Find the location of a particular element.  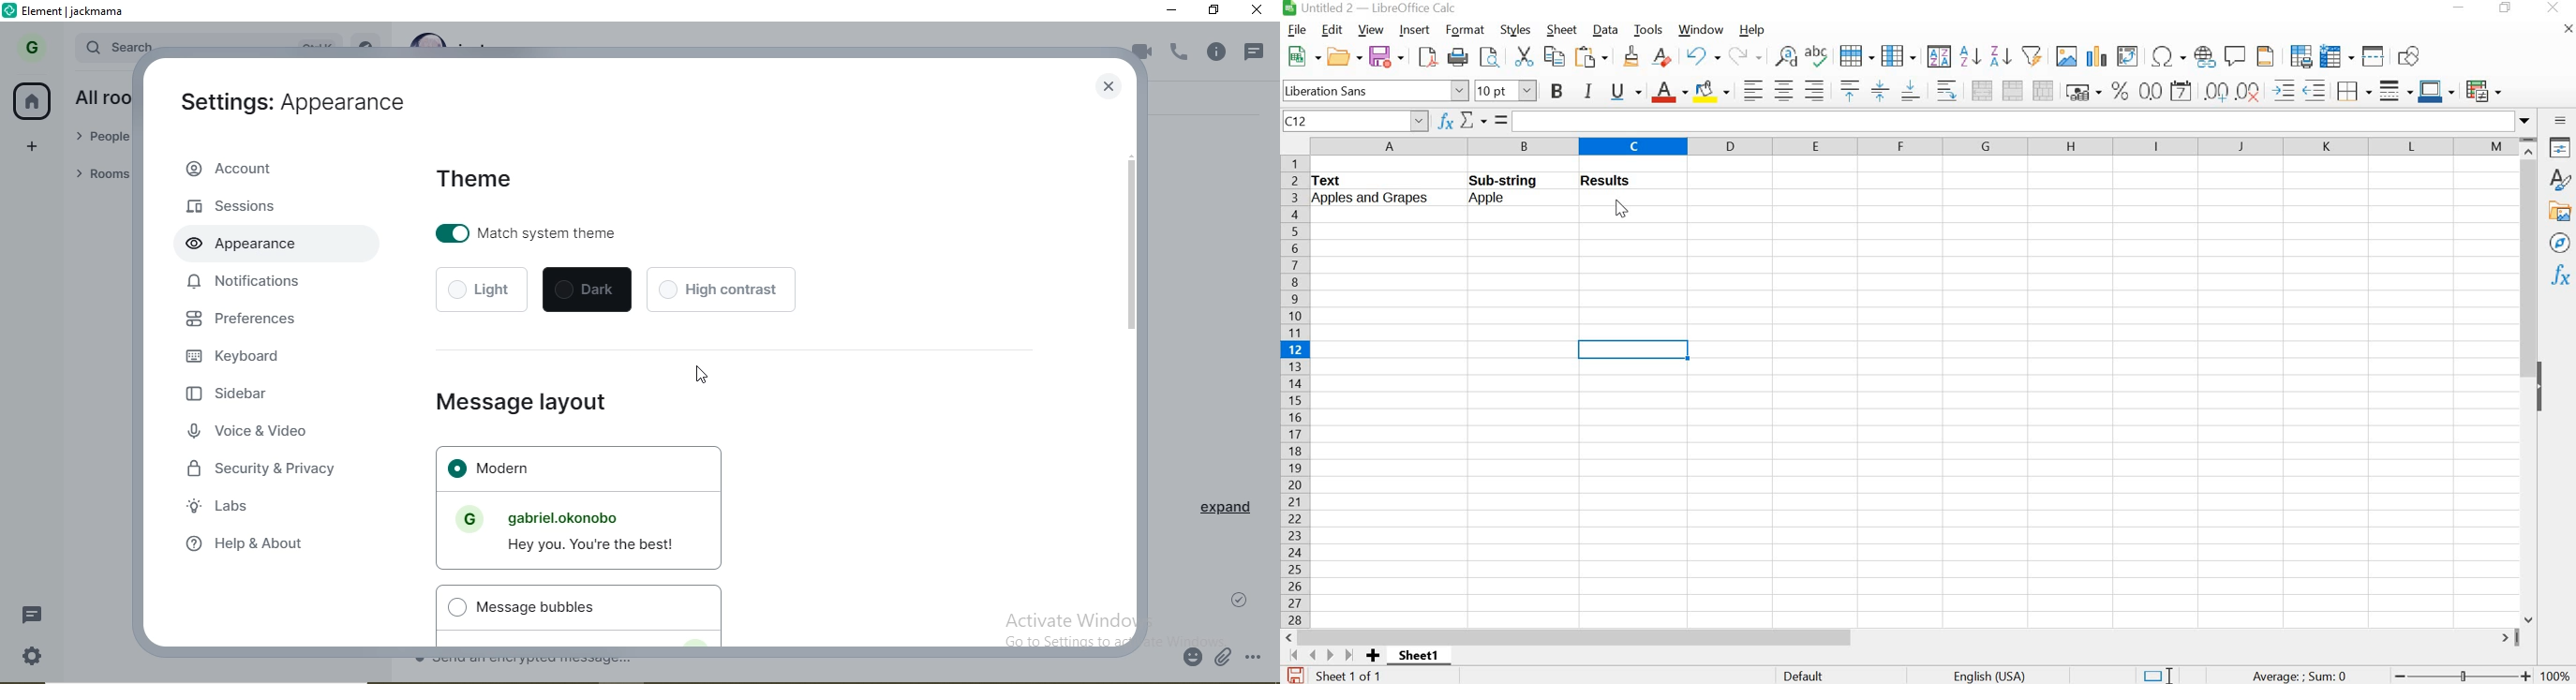

zoom factor - 100% is located at coordinates (2557, 676).